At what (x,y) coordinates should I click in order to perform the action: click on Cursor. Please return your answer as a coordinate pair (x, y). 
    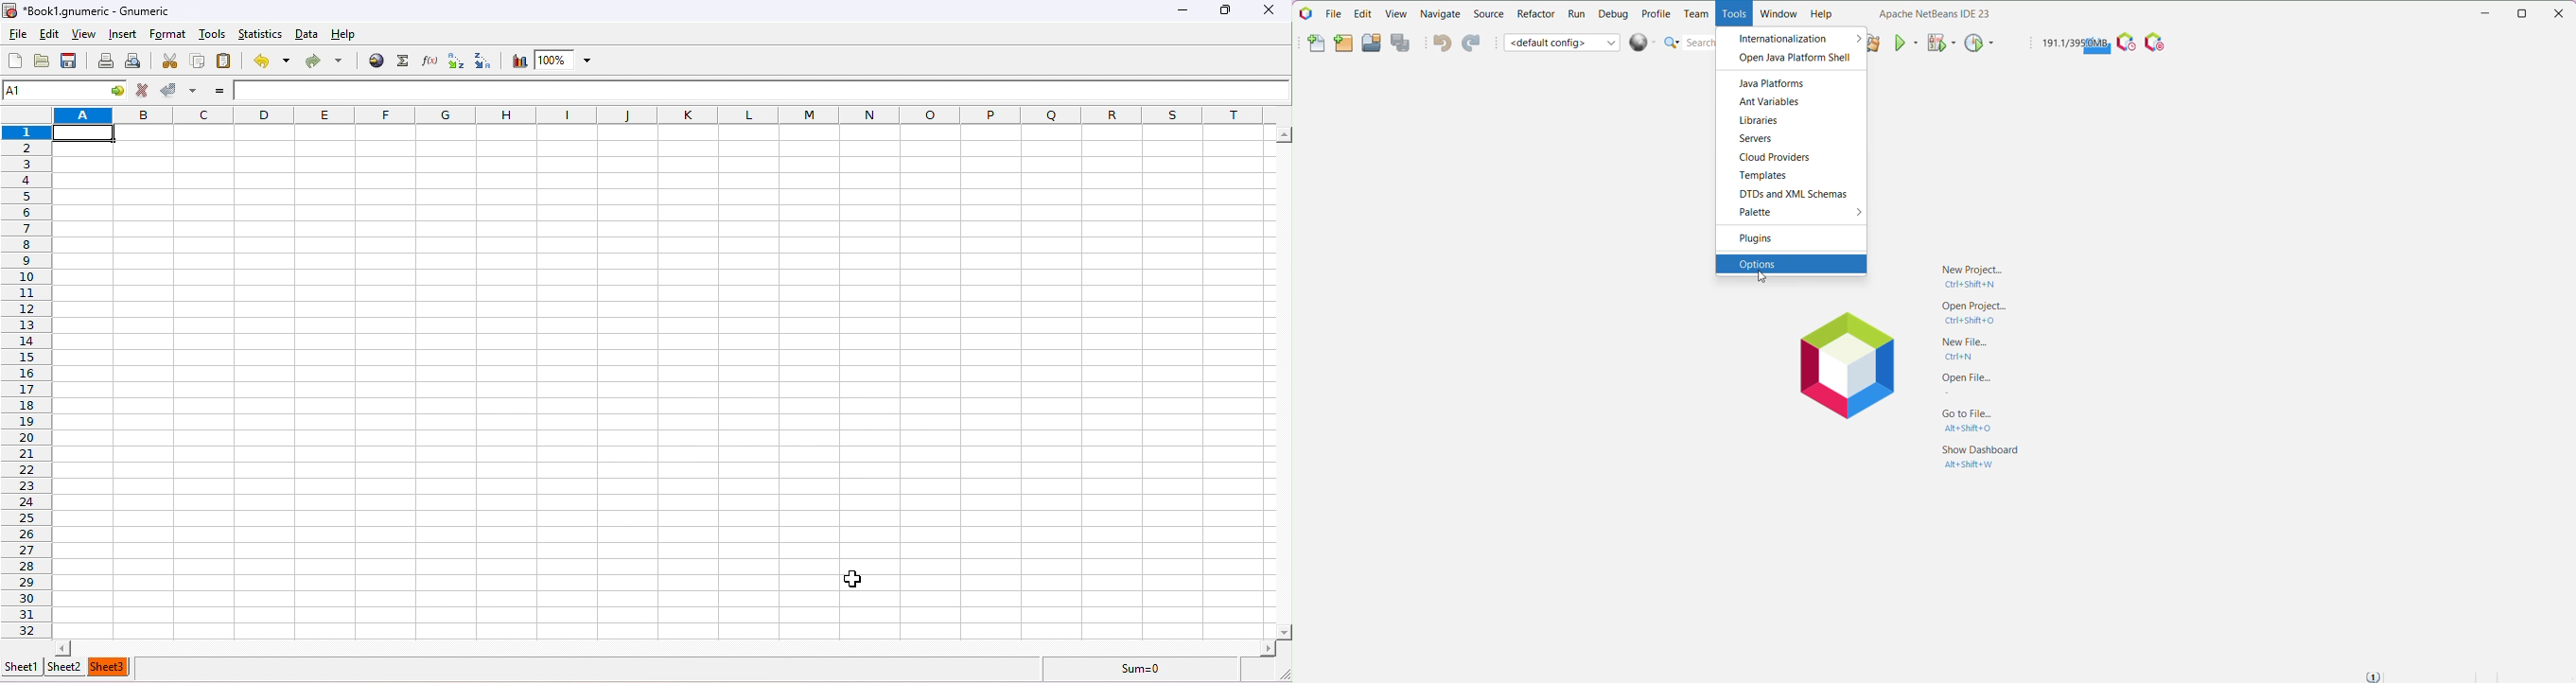
    Looking at the image, I should click on (852, 580).